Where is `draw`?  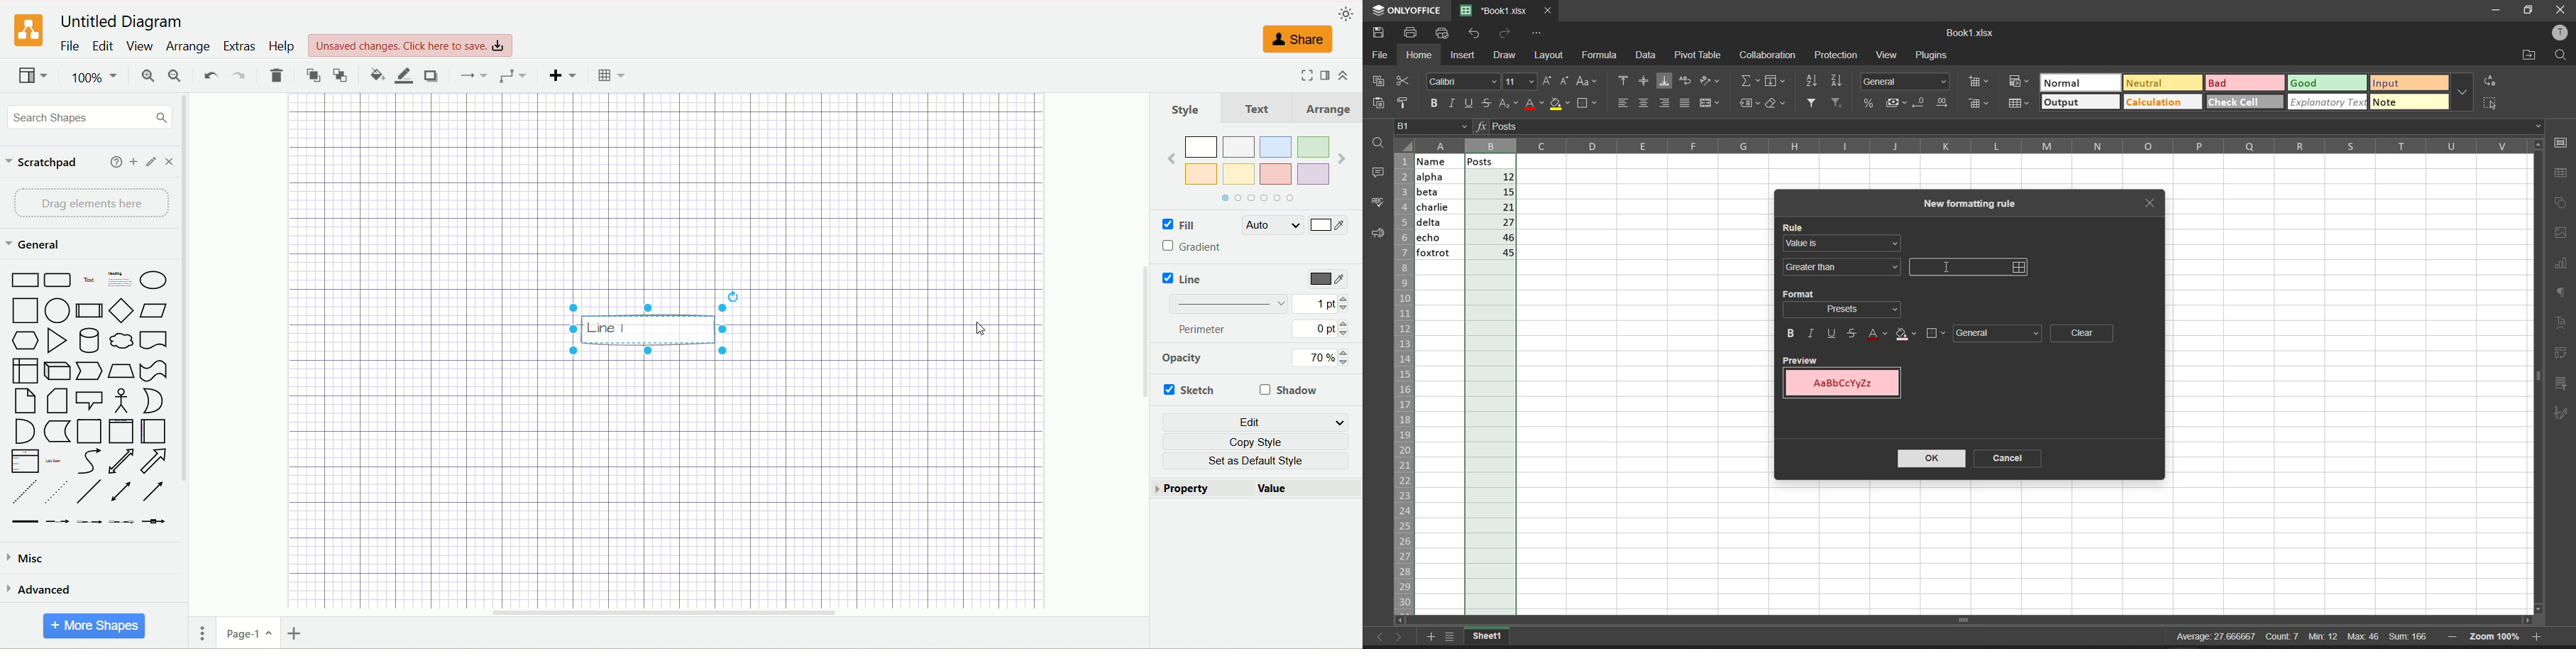 draw is located at coordinates (1505, 54).